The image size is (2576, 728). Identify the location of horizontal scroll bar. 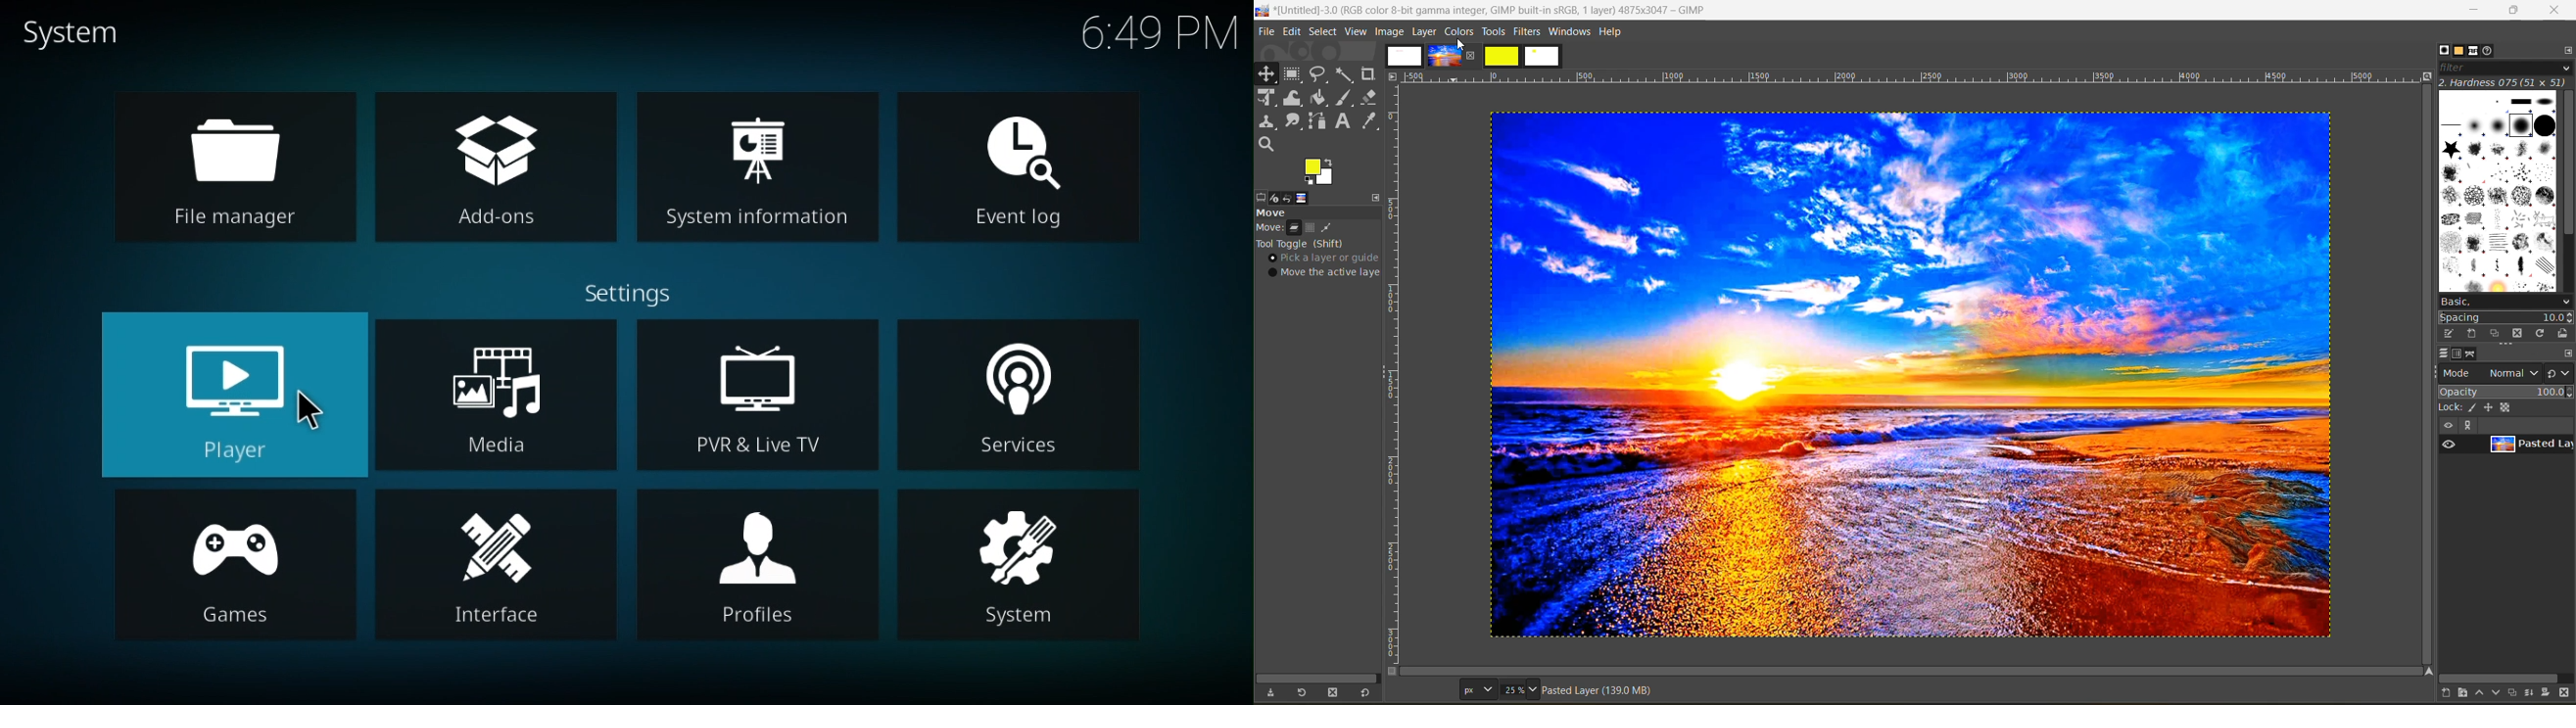
(2502, 678).